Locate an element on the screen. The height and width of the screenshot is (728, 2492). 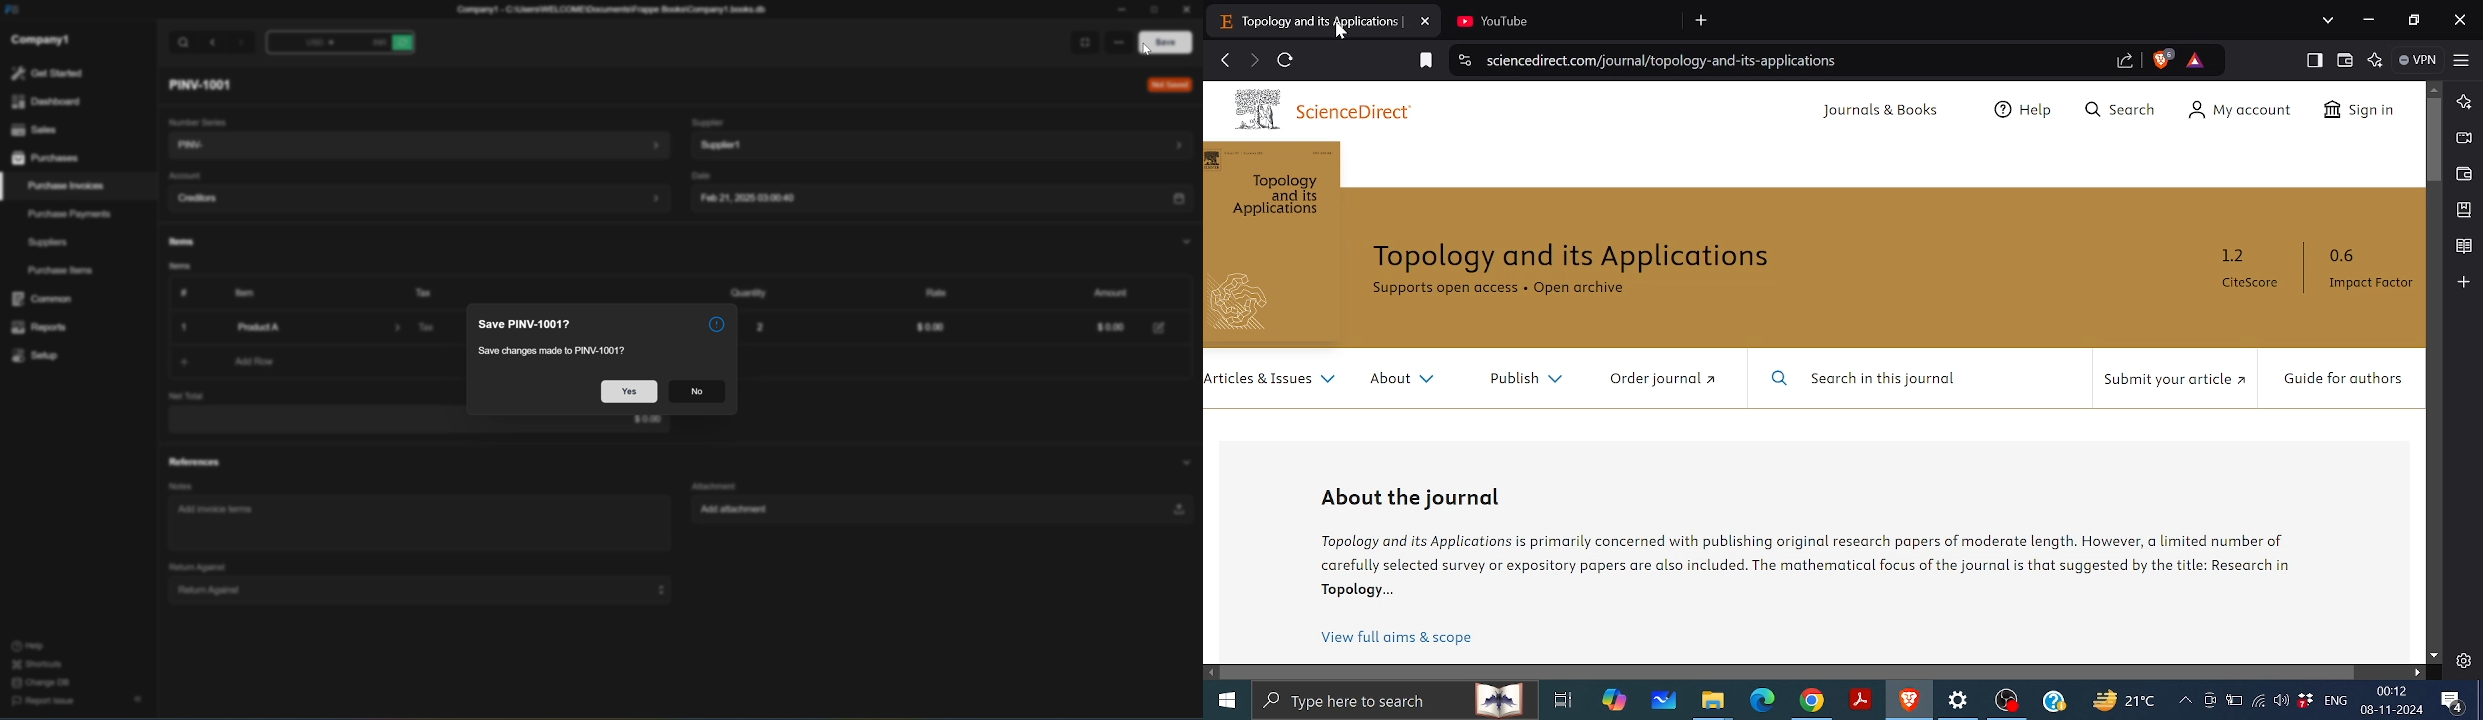
References is located at coordinates (194, 461).